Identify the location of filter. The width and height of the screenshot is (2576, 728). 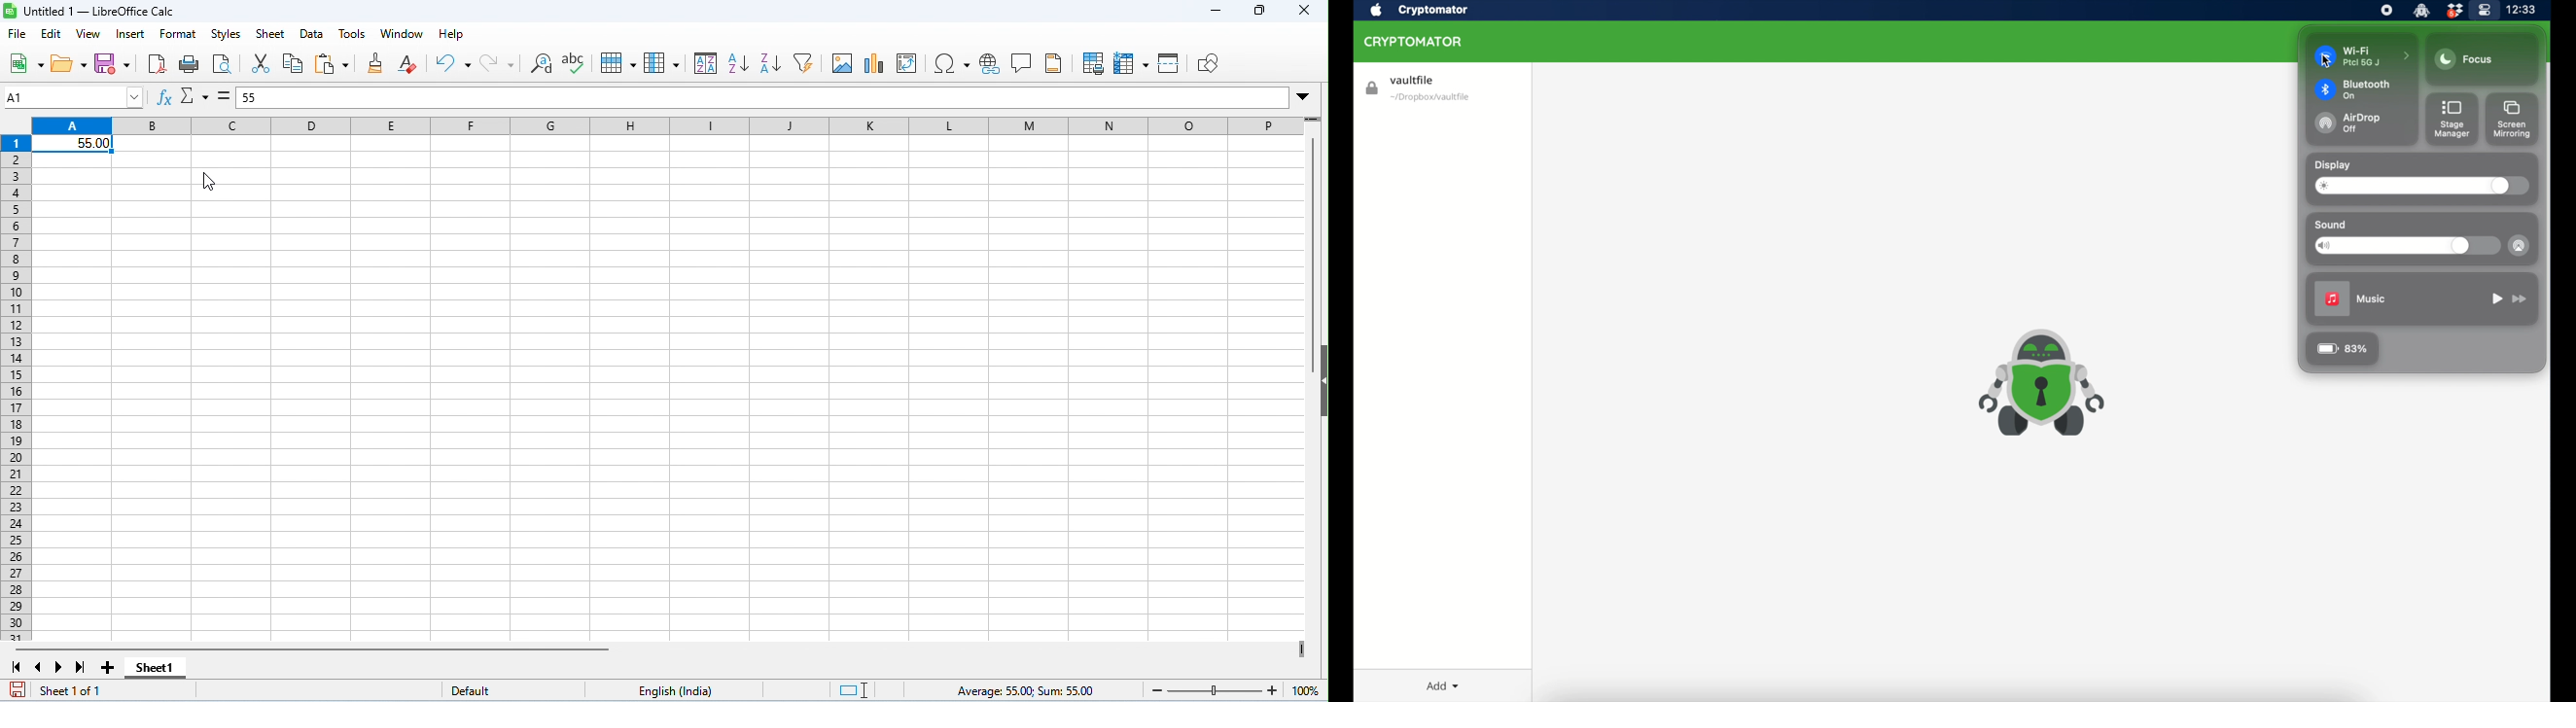
(804, 63).